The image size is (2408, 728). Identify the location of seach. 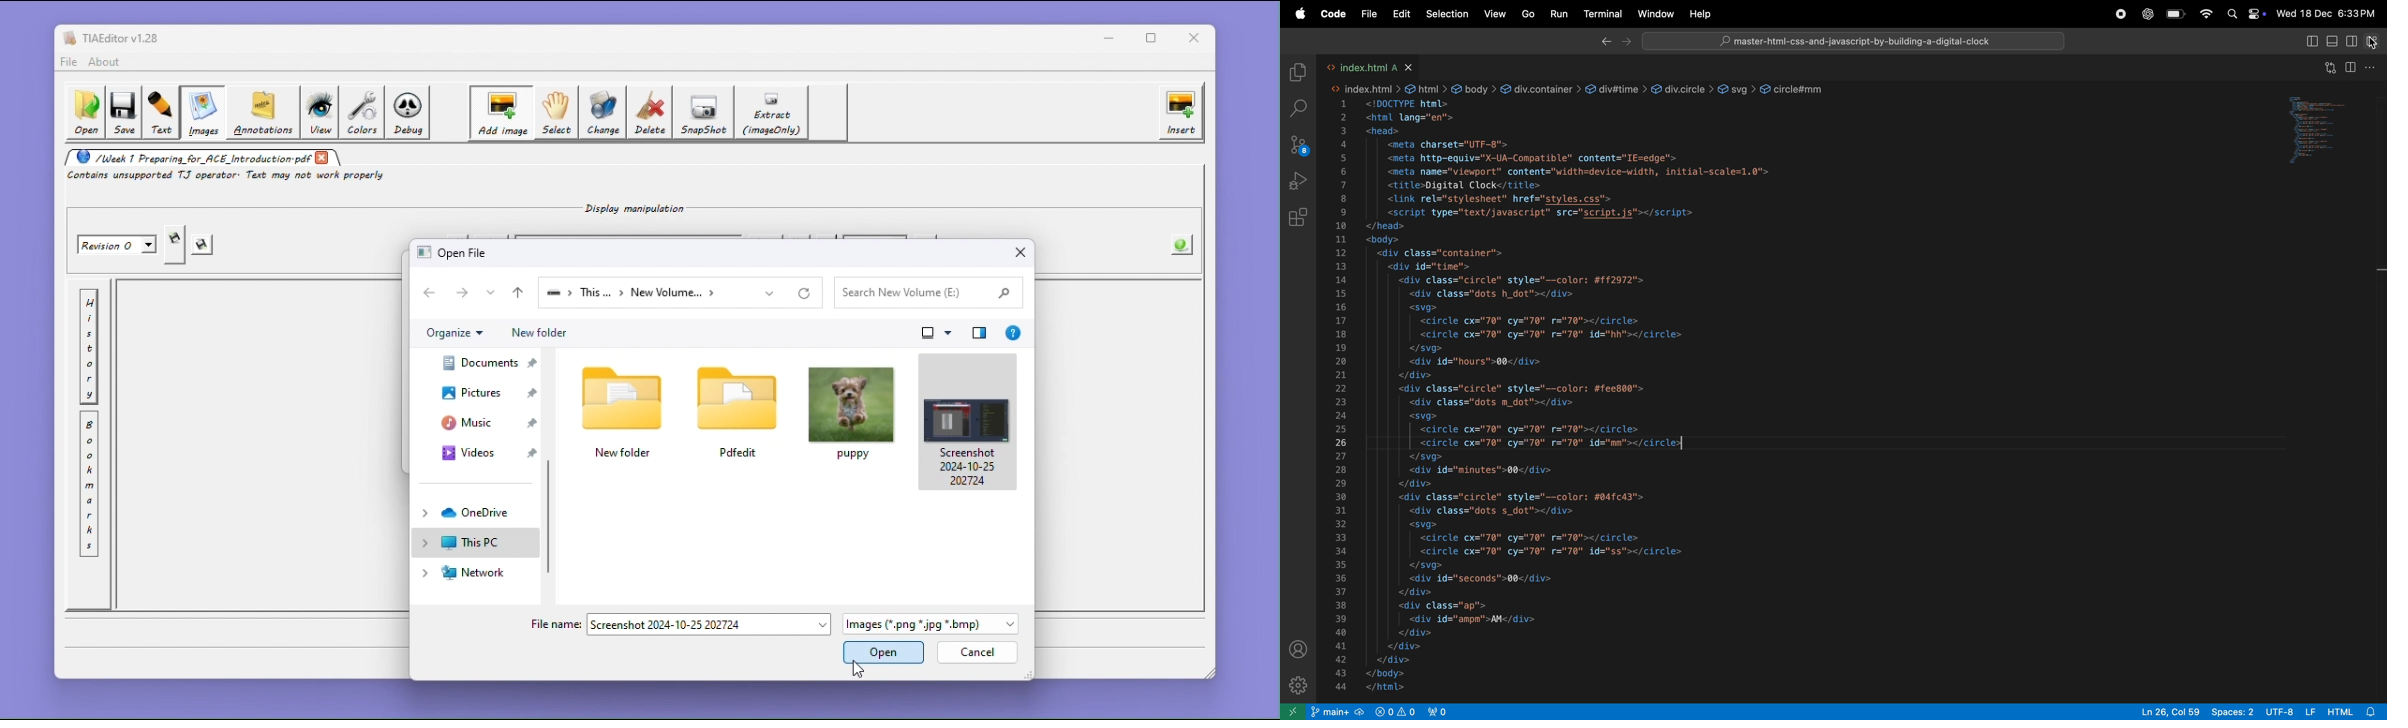
(1298, 108).